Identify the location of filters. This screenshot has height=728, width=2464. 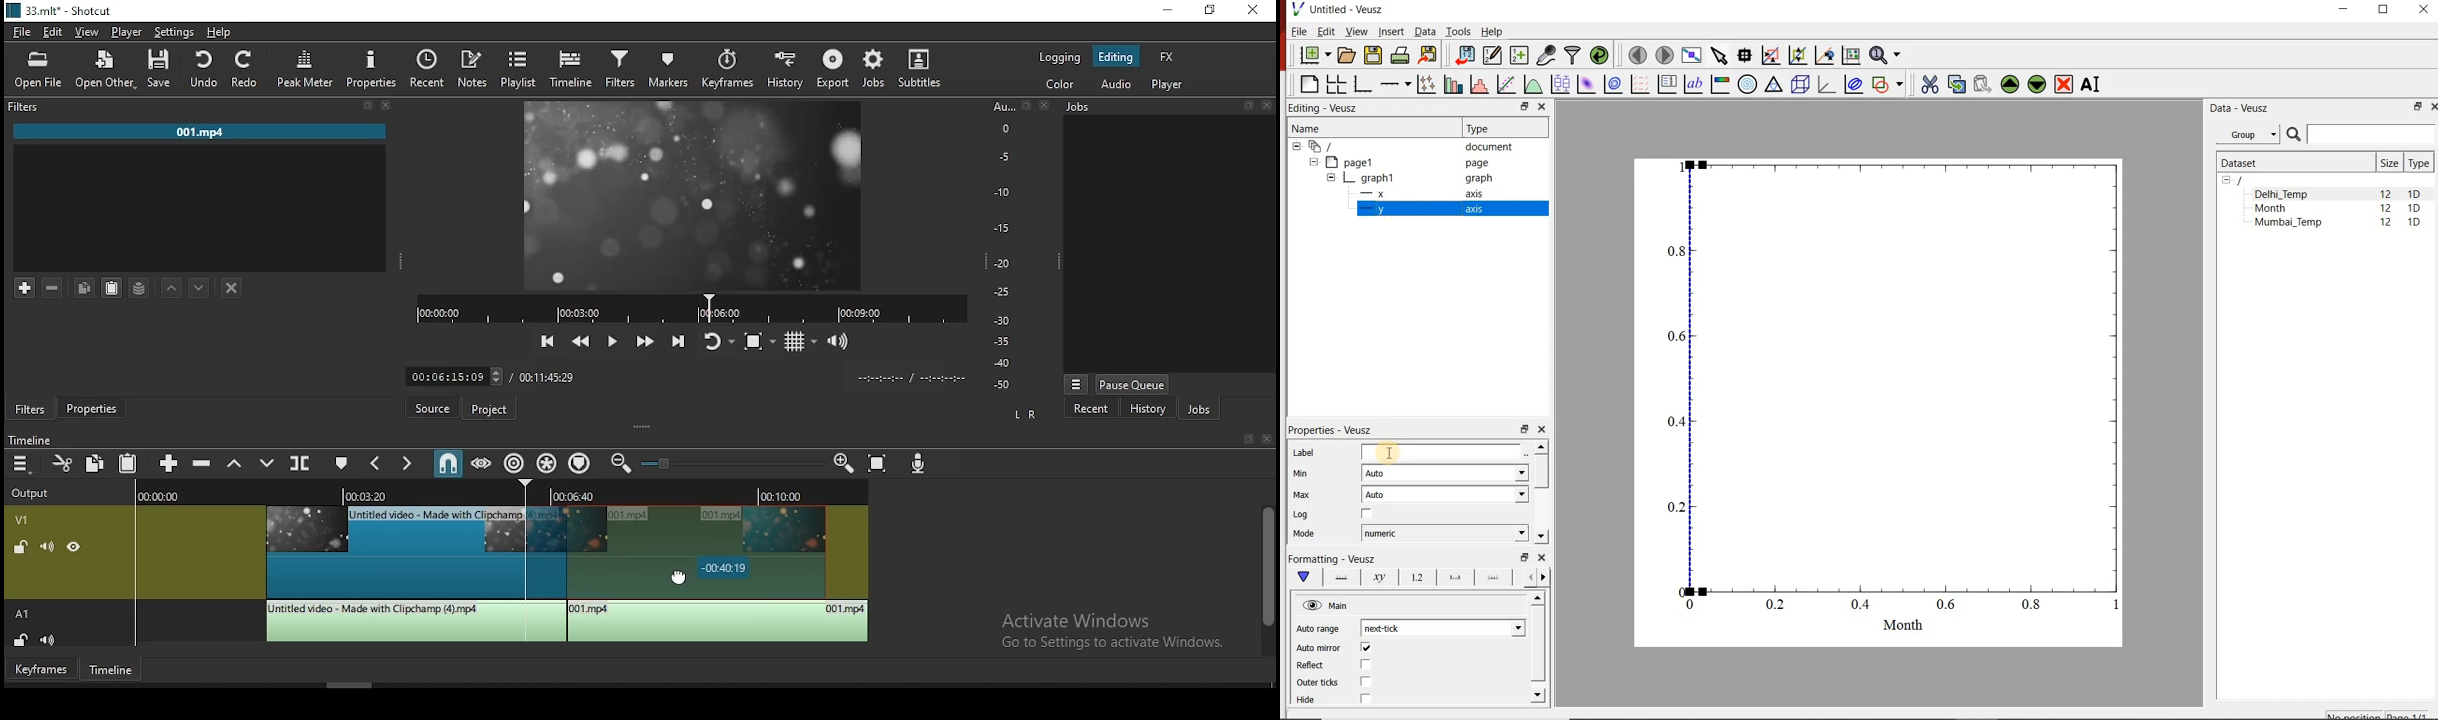
(29, 408).